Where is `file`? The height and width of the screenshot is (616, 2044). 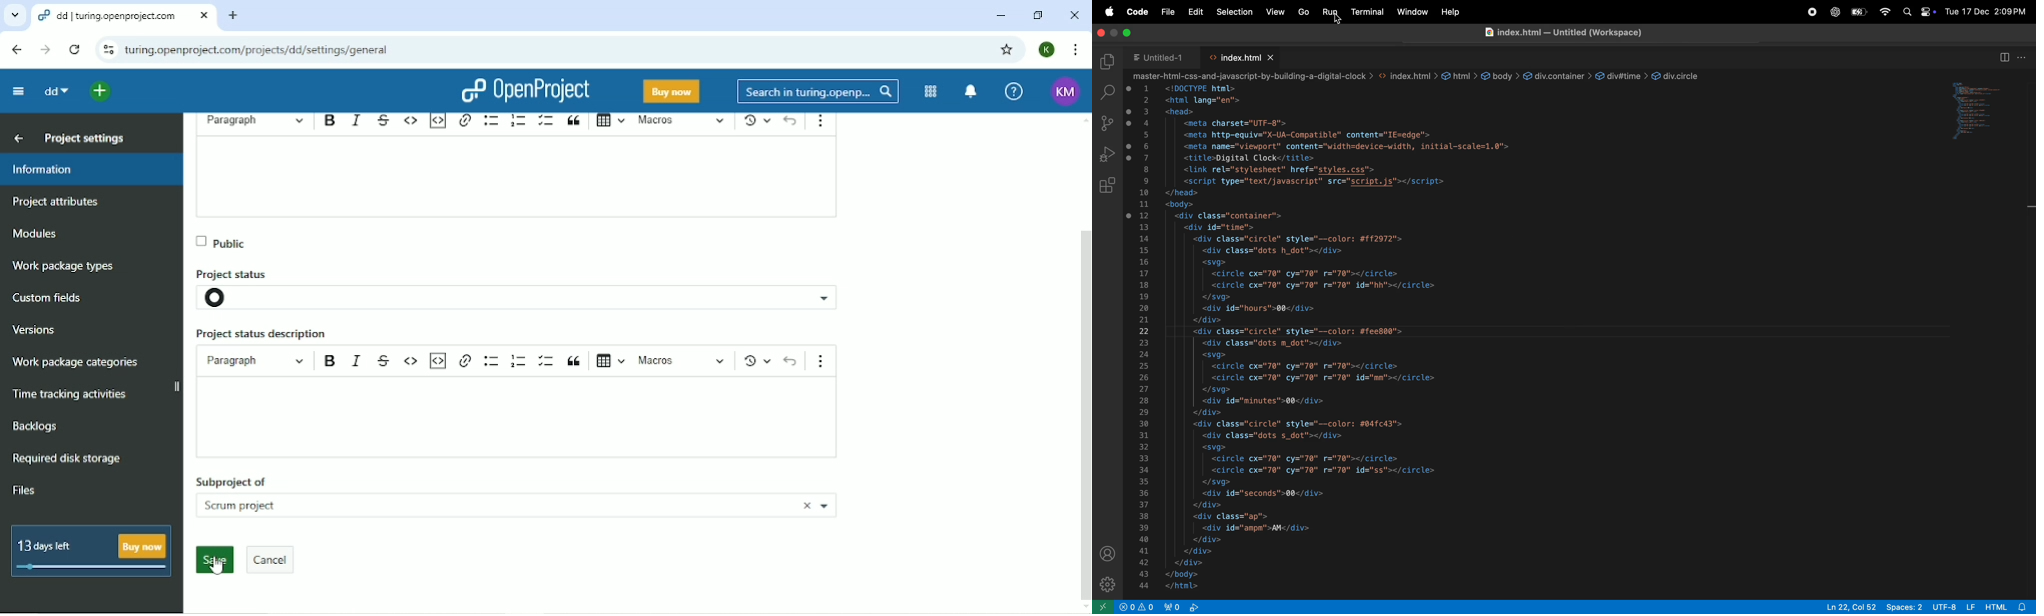
file is located at coordinates (1167, 12).